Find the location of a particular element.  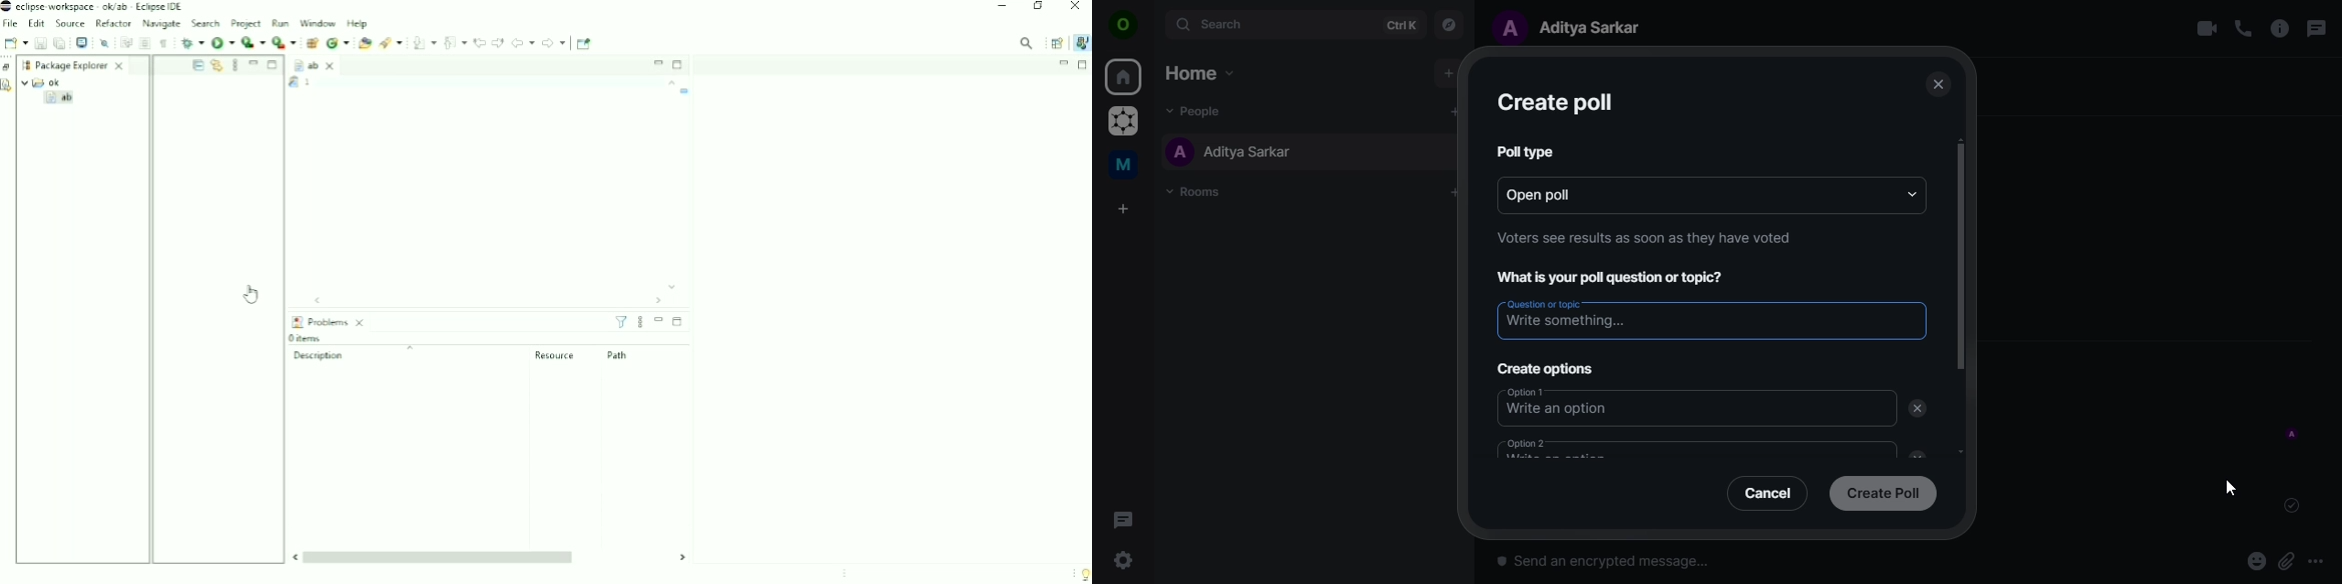

Save All is located at coordinates (59, 43).